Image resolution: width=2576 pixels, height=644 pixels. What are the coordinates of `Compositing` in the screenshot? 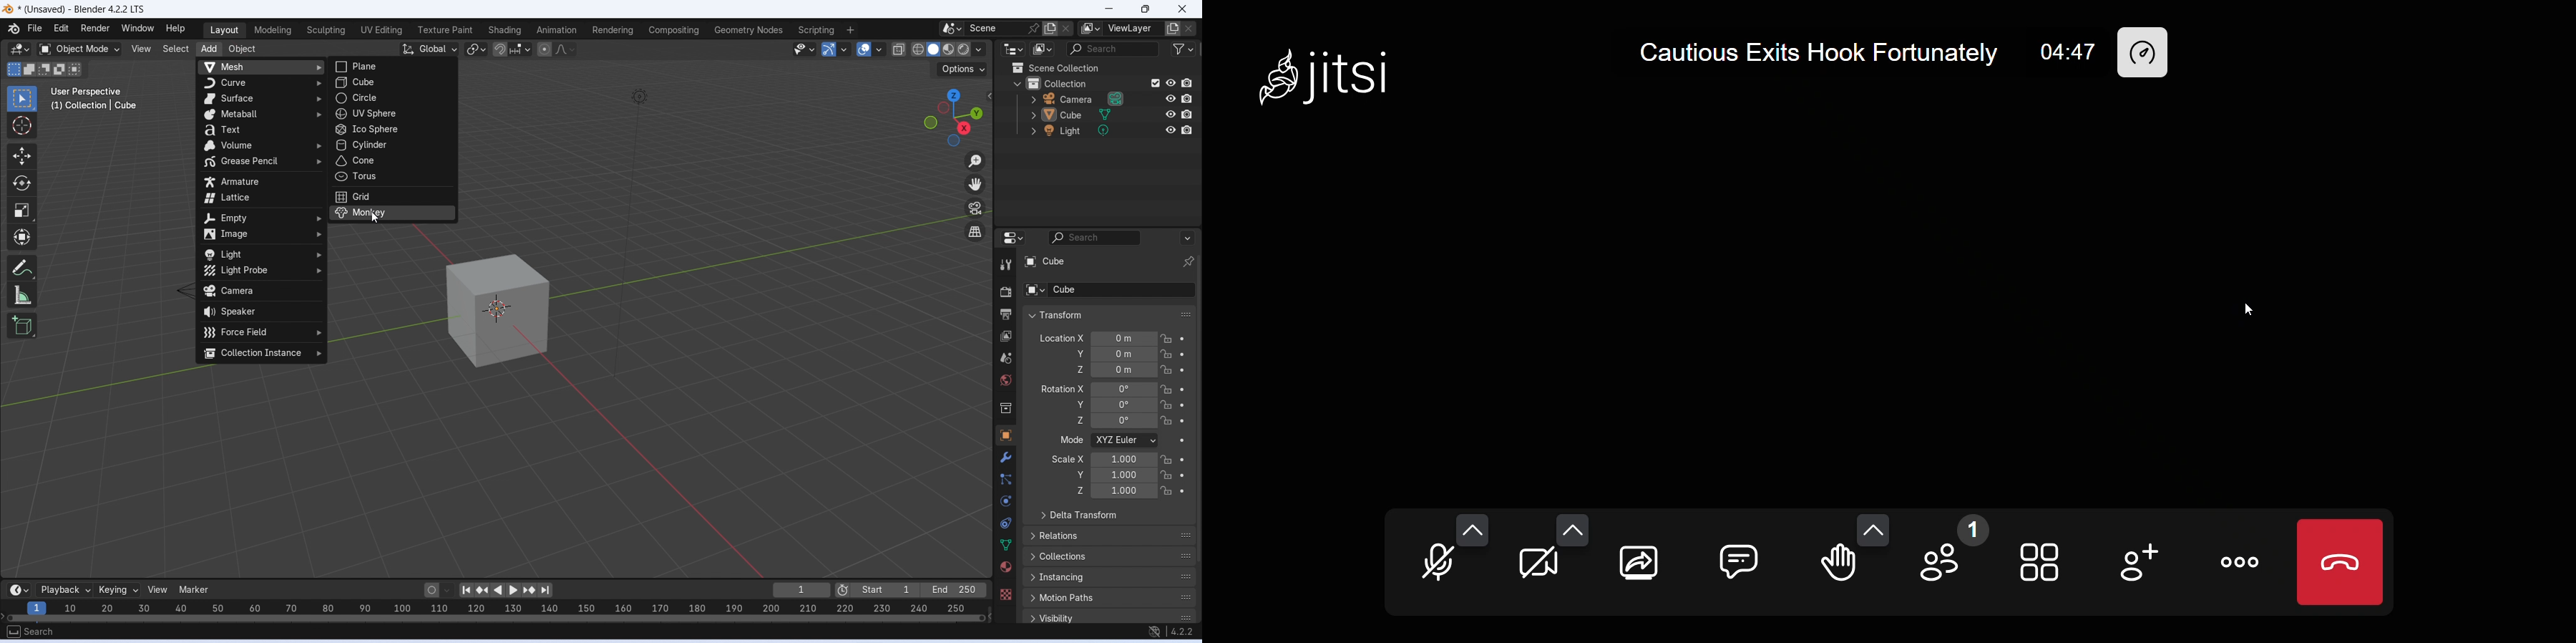 It's located at (675, 29).